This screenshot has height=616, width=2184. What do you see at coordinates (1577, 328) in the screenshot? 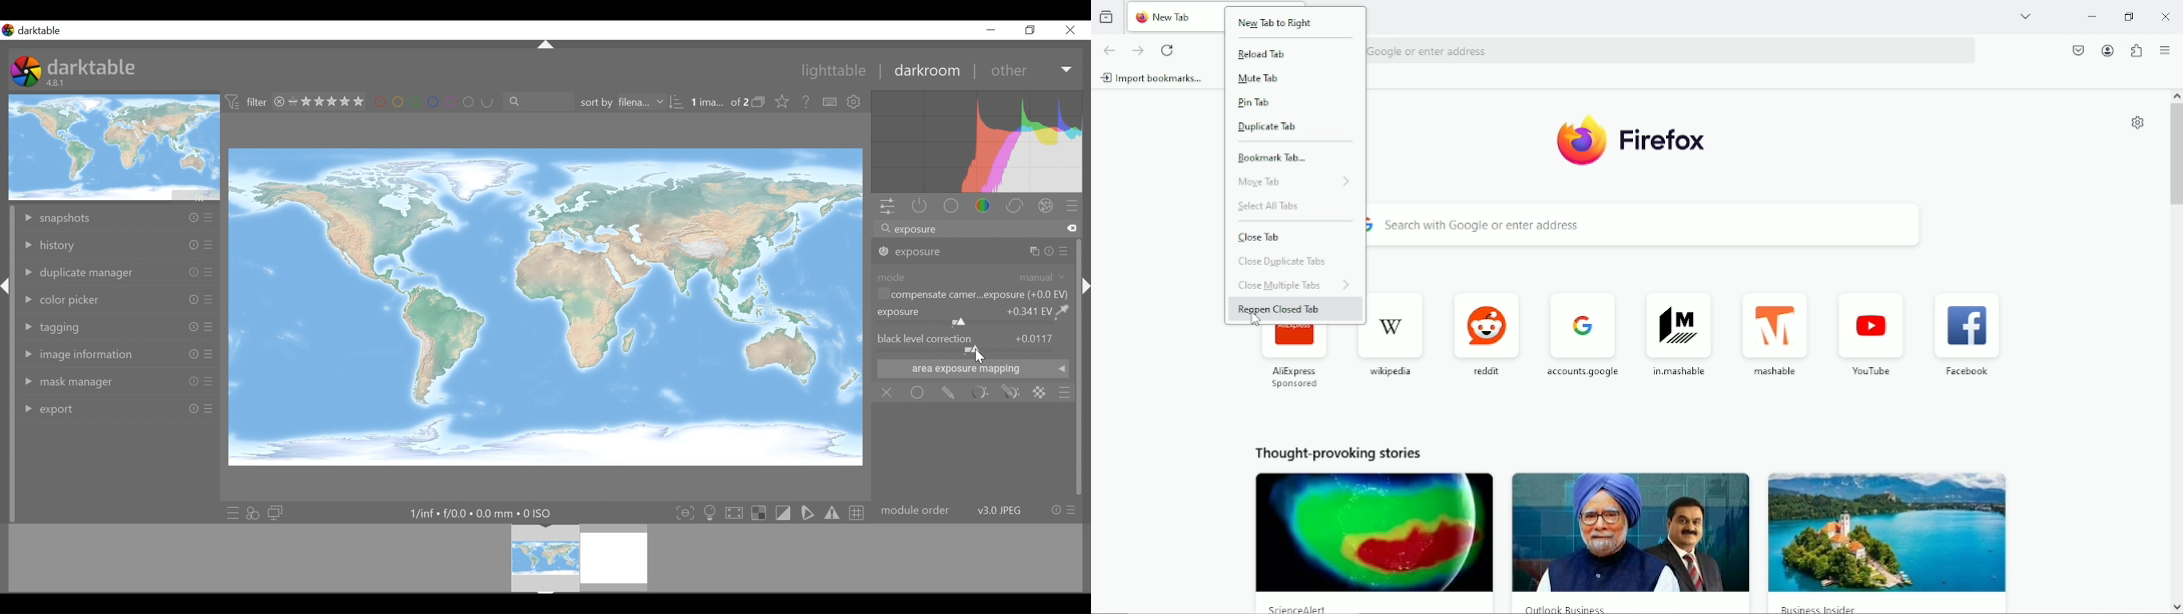
I see `account google` at bounding box center [1577, 328].